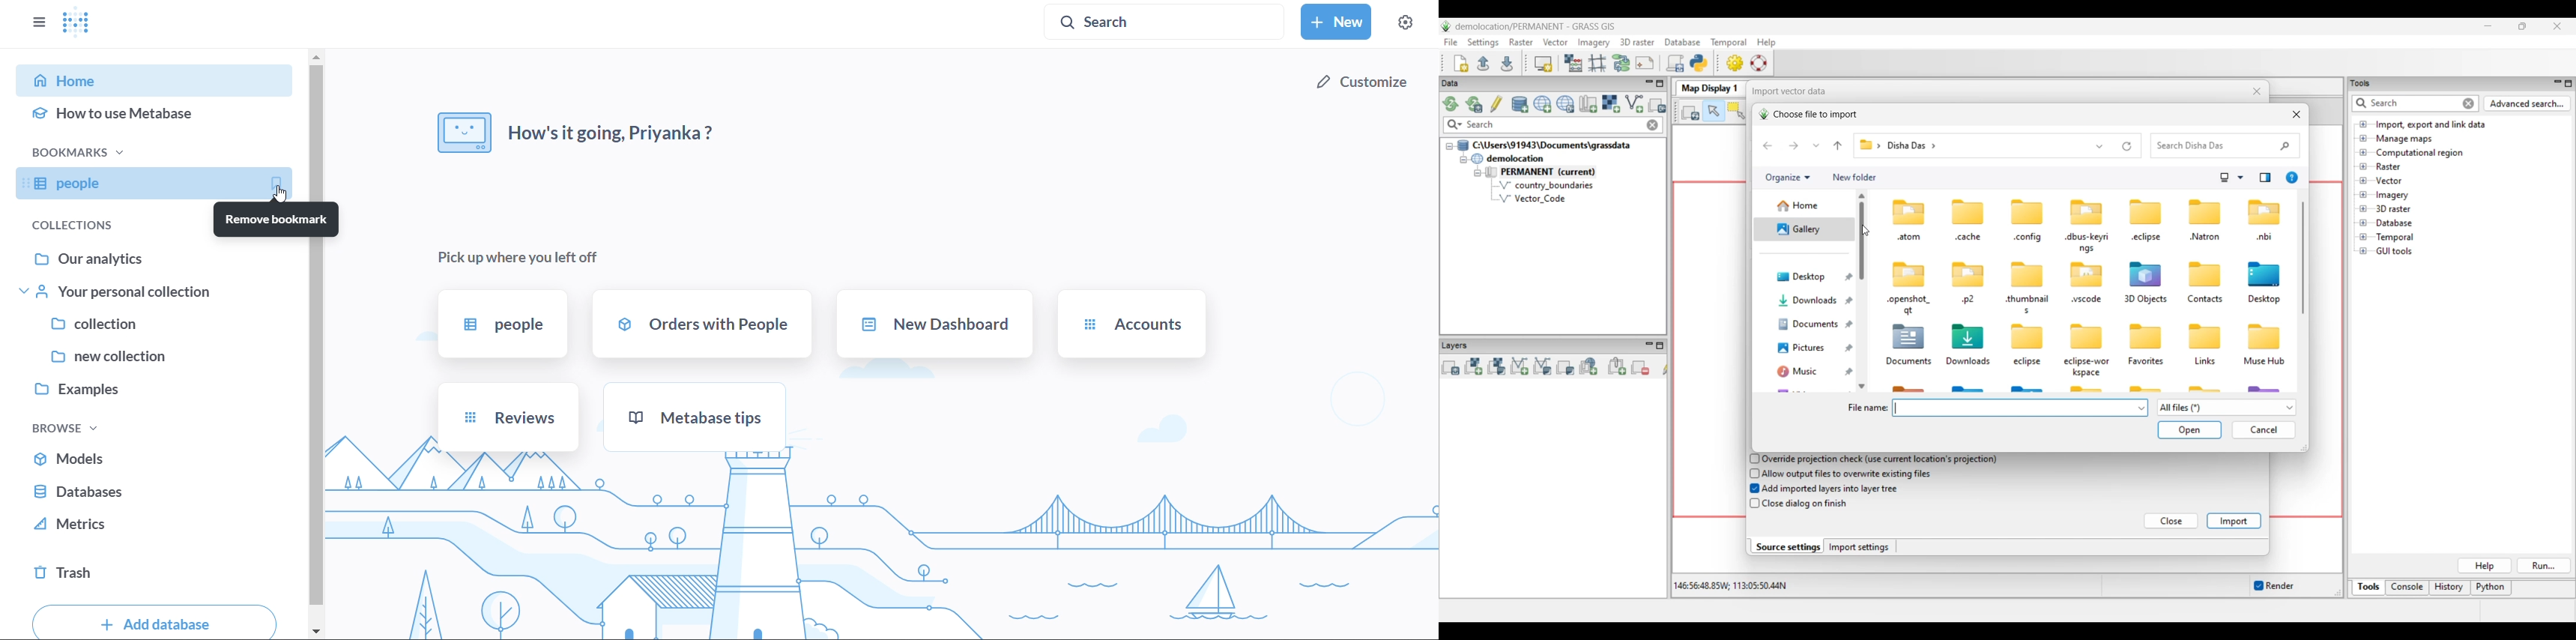  What do you see at coordinates (1751, 489) in the screenshot?
I see `checkbox` at bounding box center [1751, 489].